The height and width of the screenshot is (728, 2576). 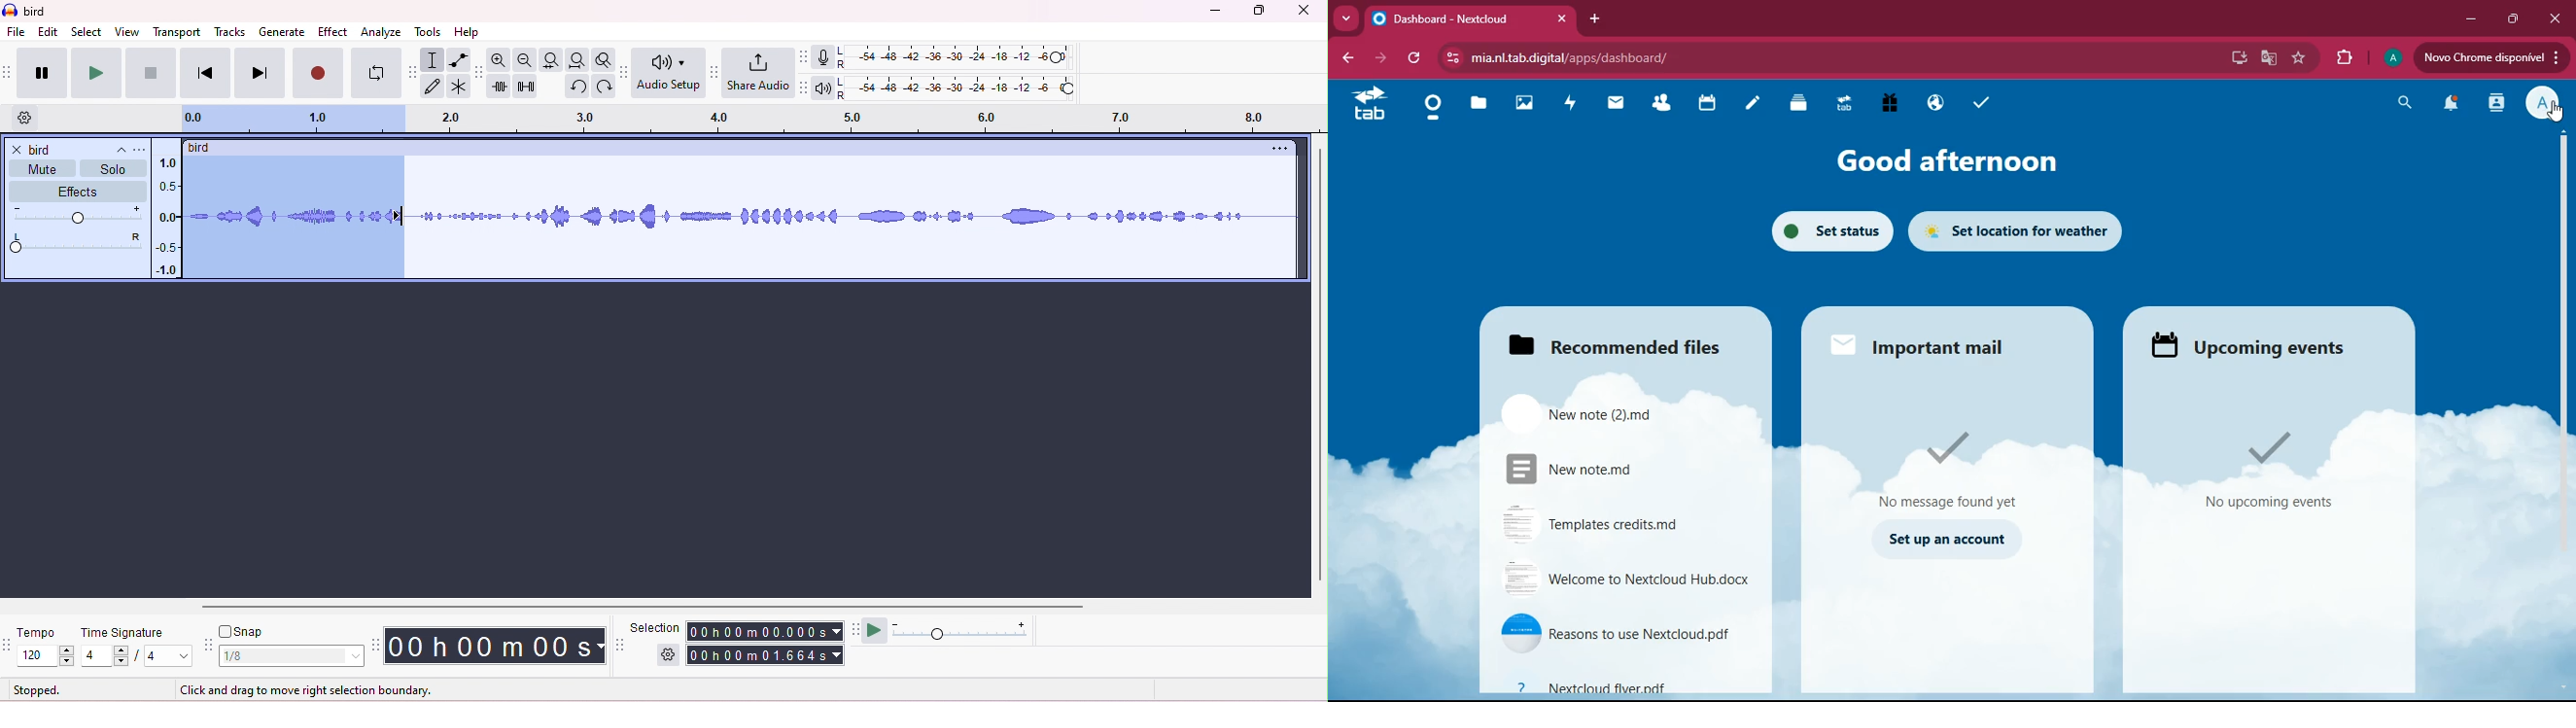 I want to click on trim outside selection, so click(x=503, y=87).